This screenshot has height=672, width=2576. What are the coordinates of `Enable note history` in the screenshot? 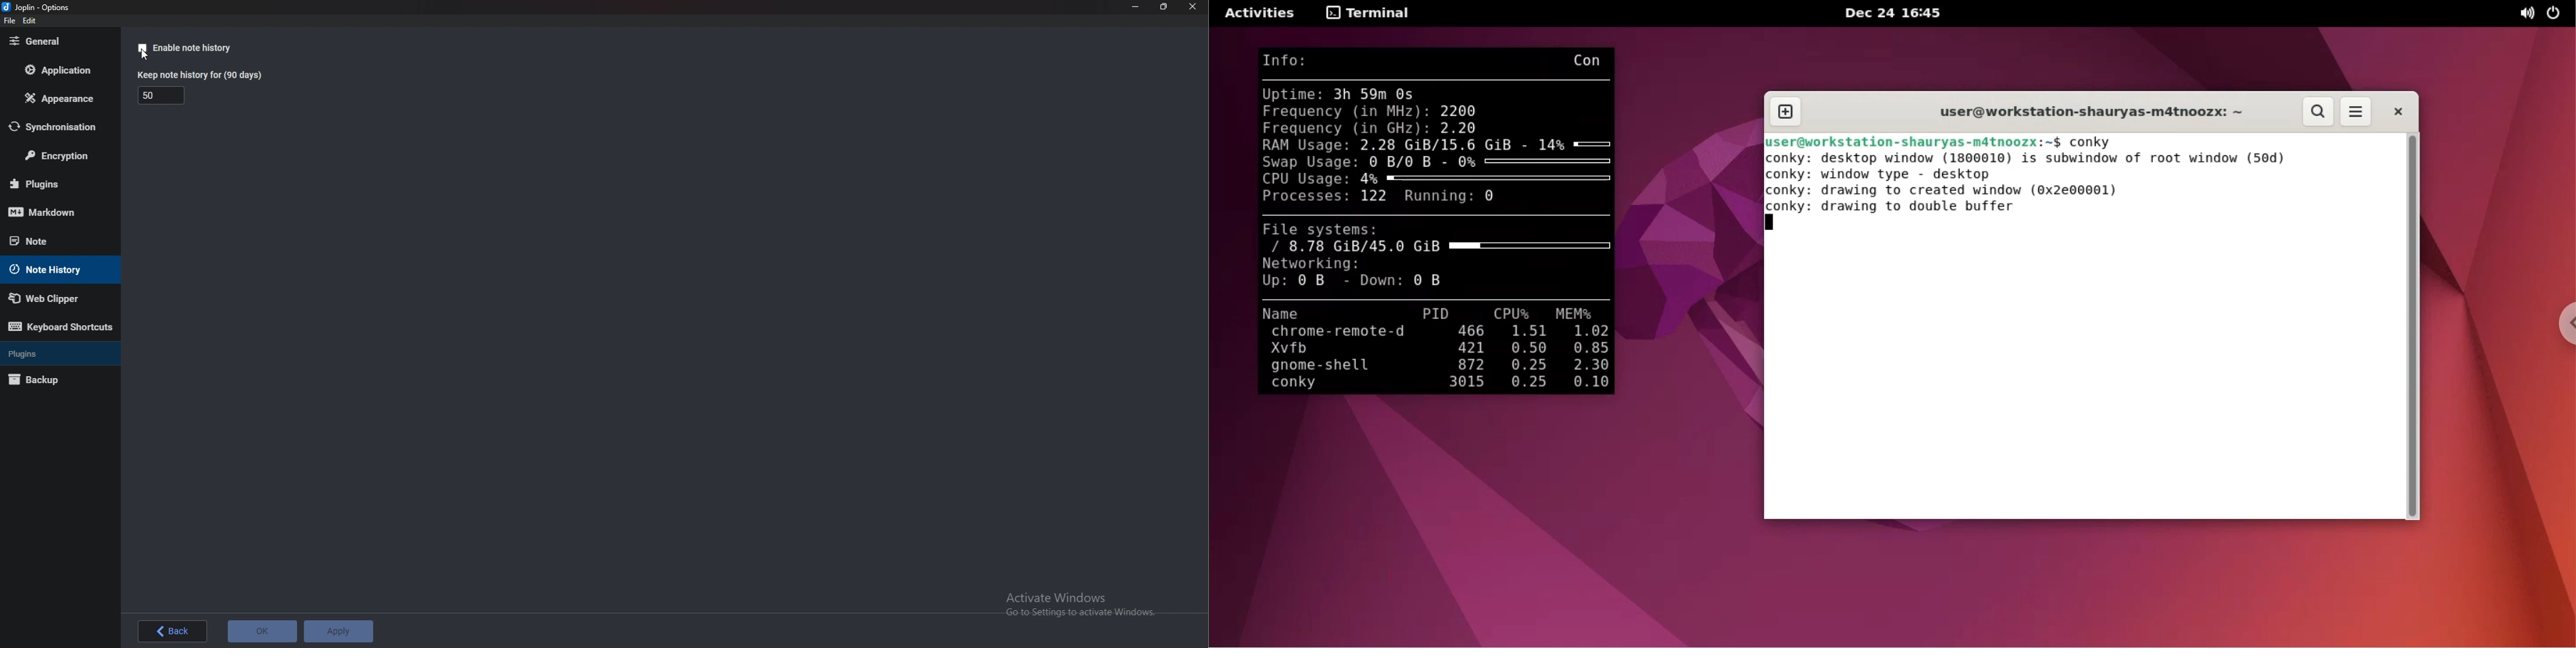 It's located at (192, 47).